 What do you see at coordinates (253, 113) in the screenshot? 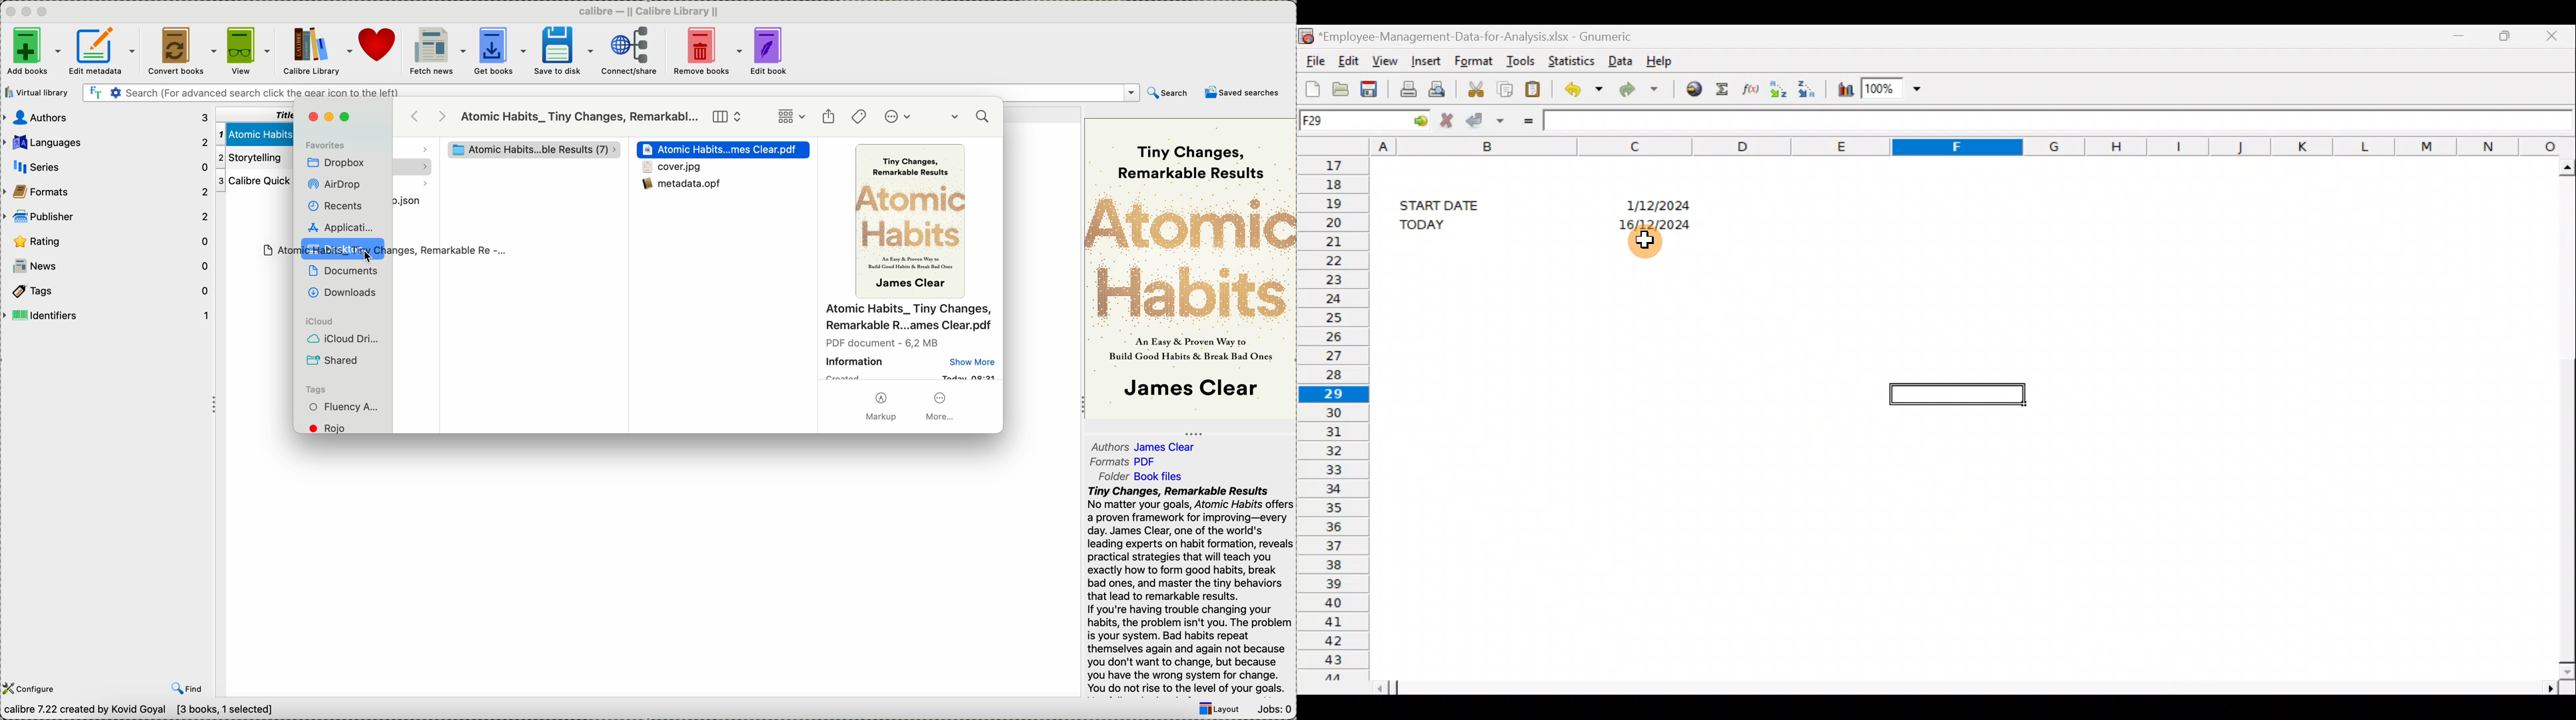
I see `titlw` at bounding box center [253, 113].